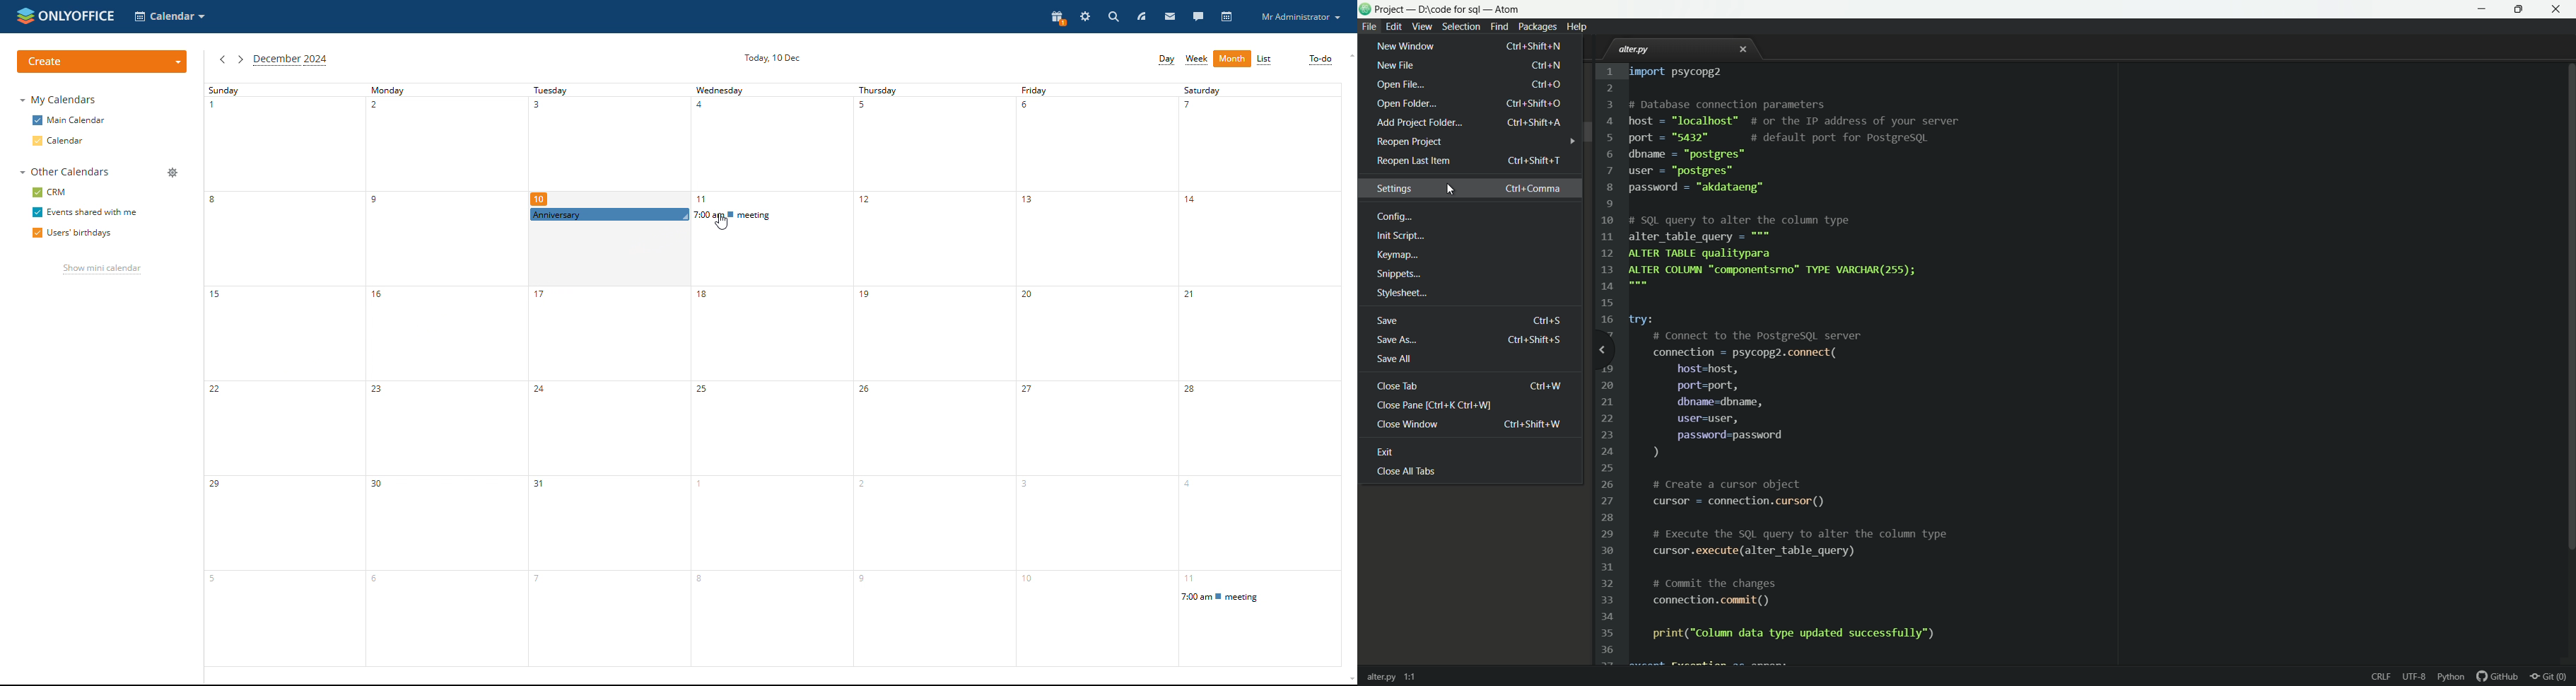  Describe the element at coordinates (1113, 17) in the screenshot. I see `search` at that location.